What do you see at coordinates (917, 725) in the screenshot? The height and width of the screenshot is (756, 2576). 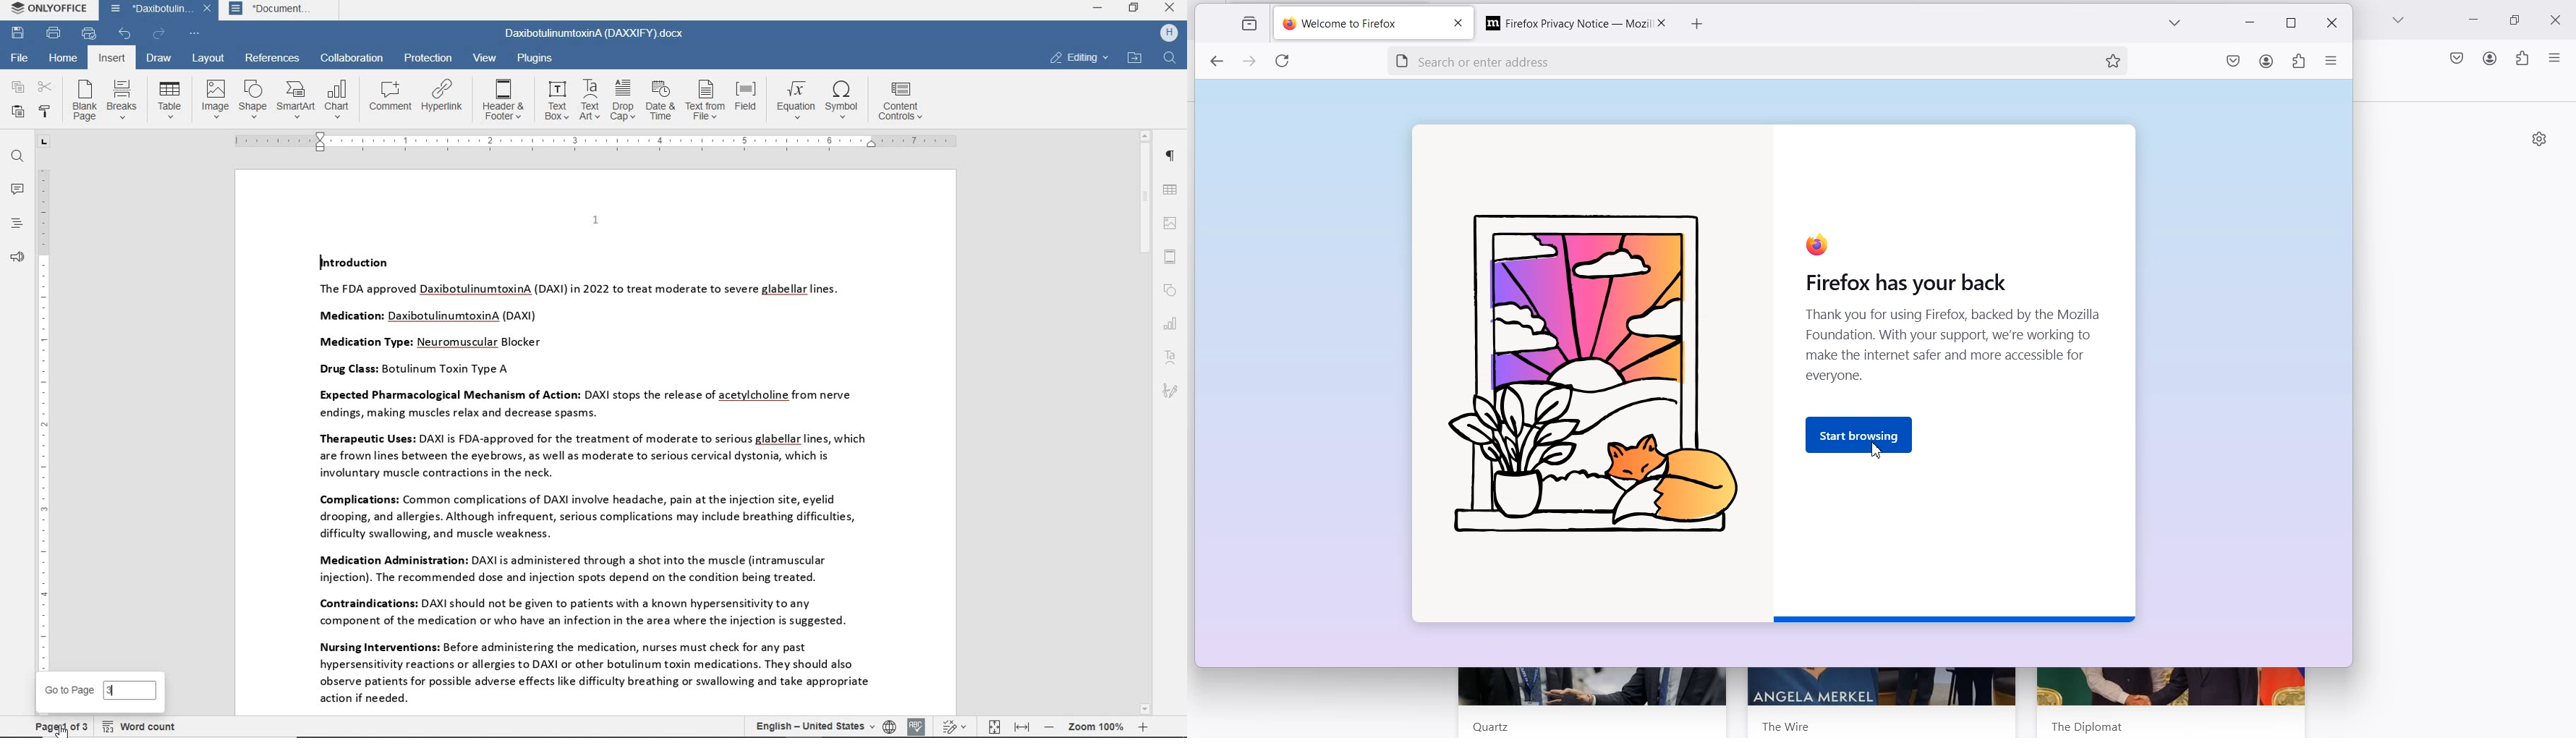 I see `spell checking` at bounding box center [917, 725].